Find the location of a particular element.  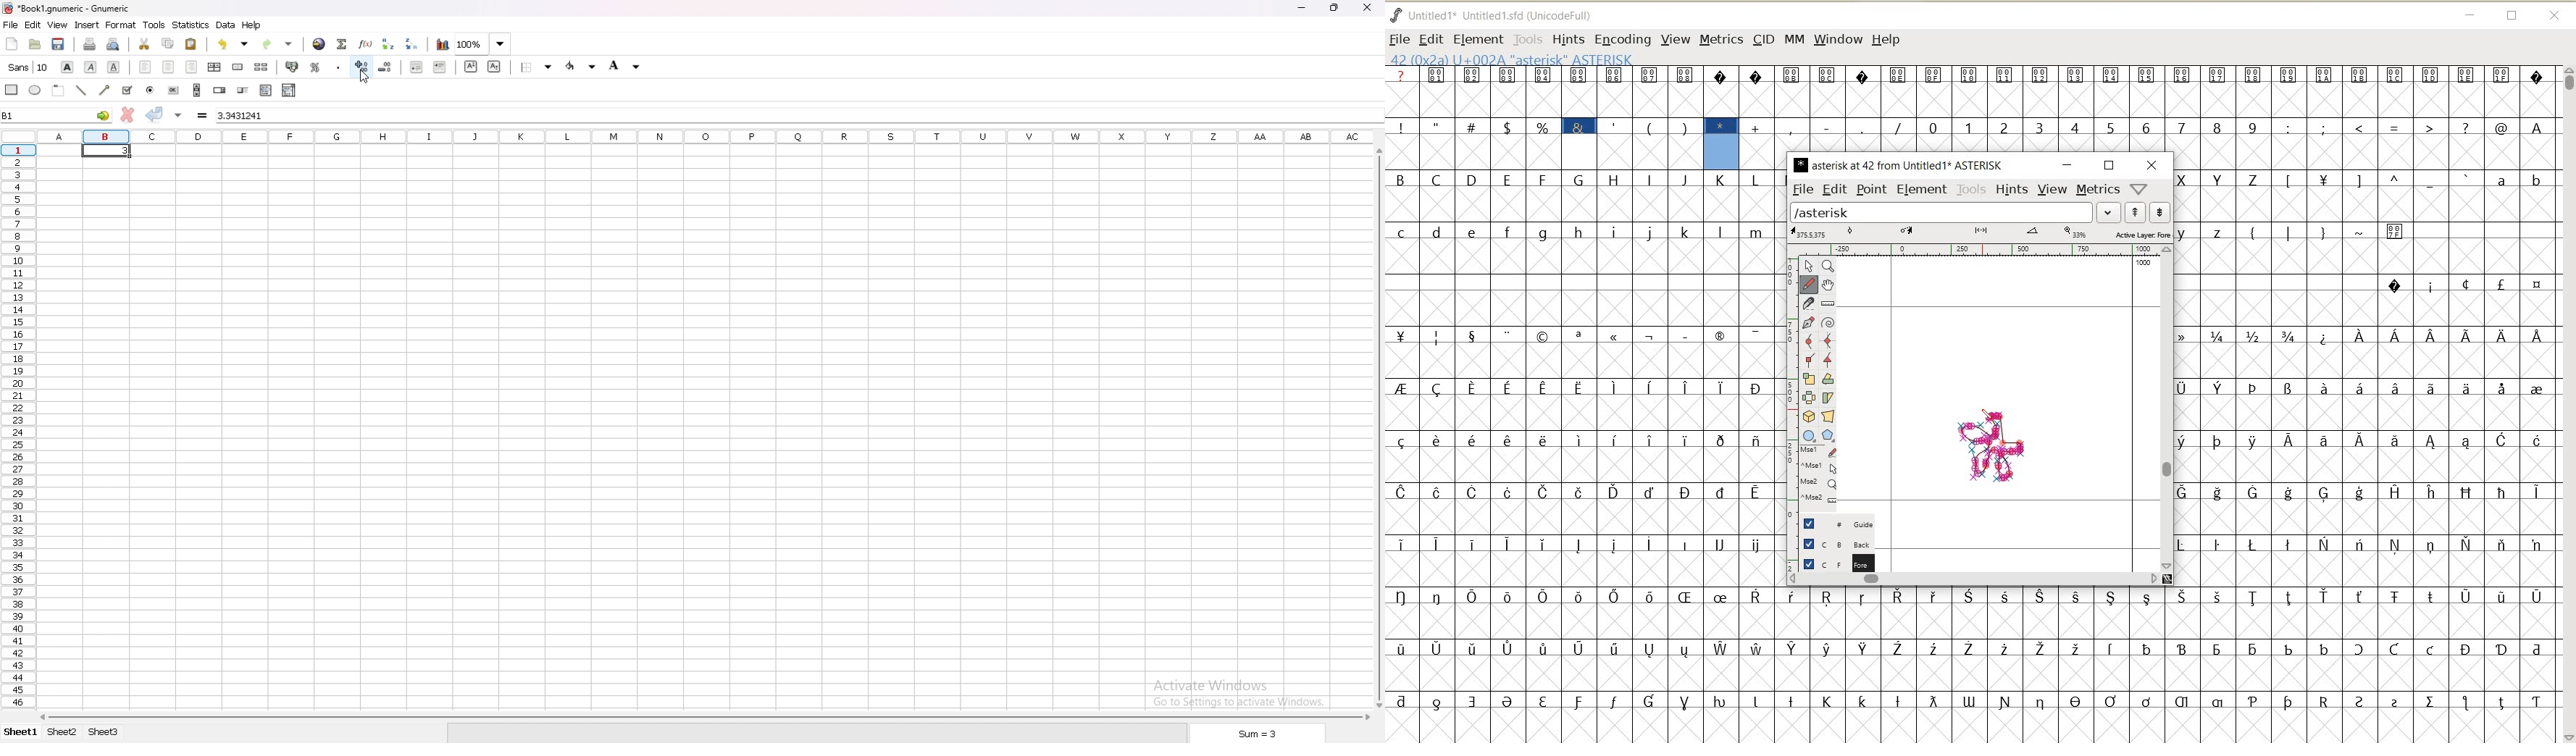

scroll bar is located at coordinates (1378, 426).